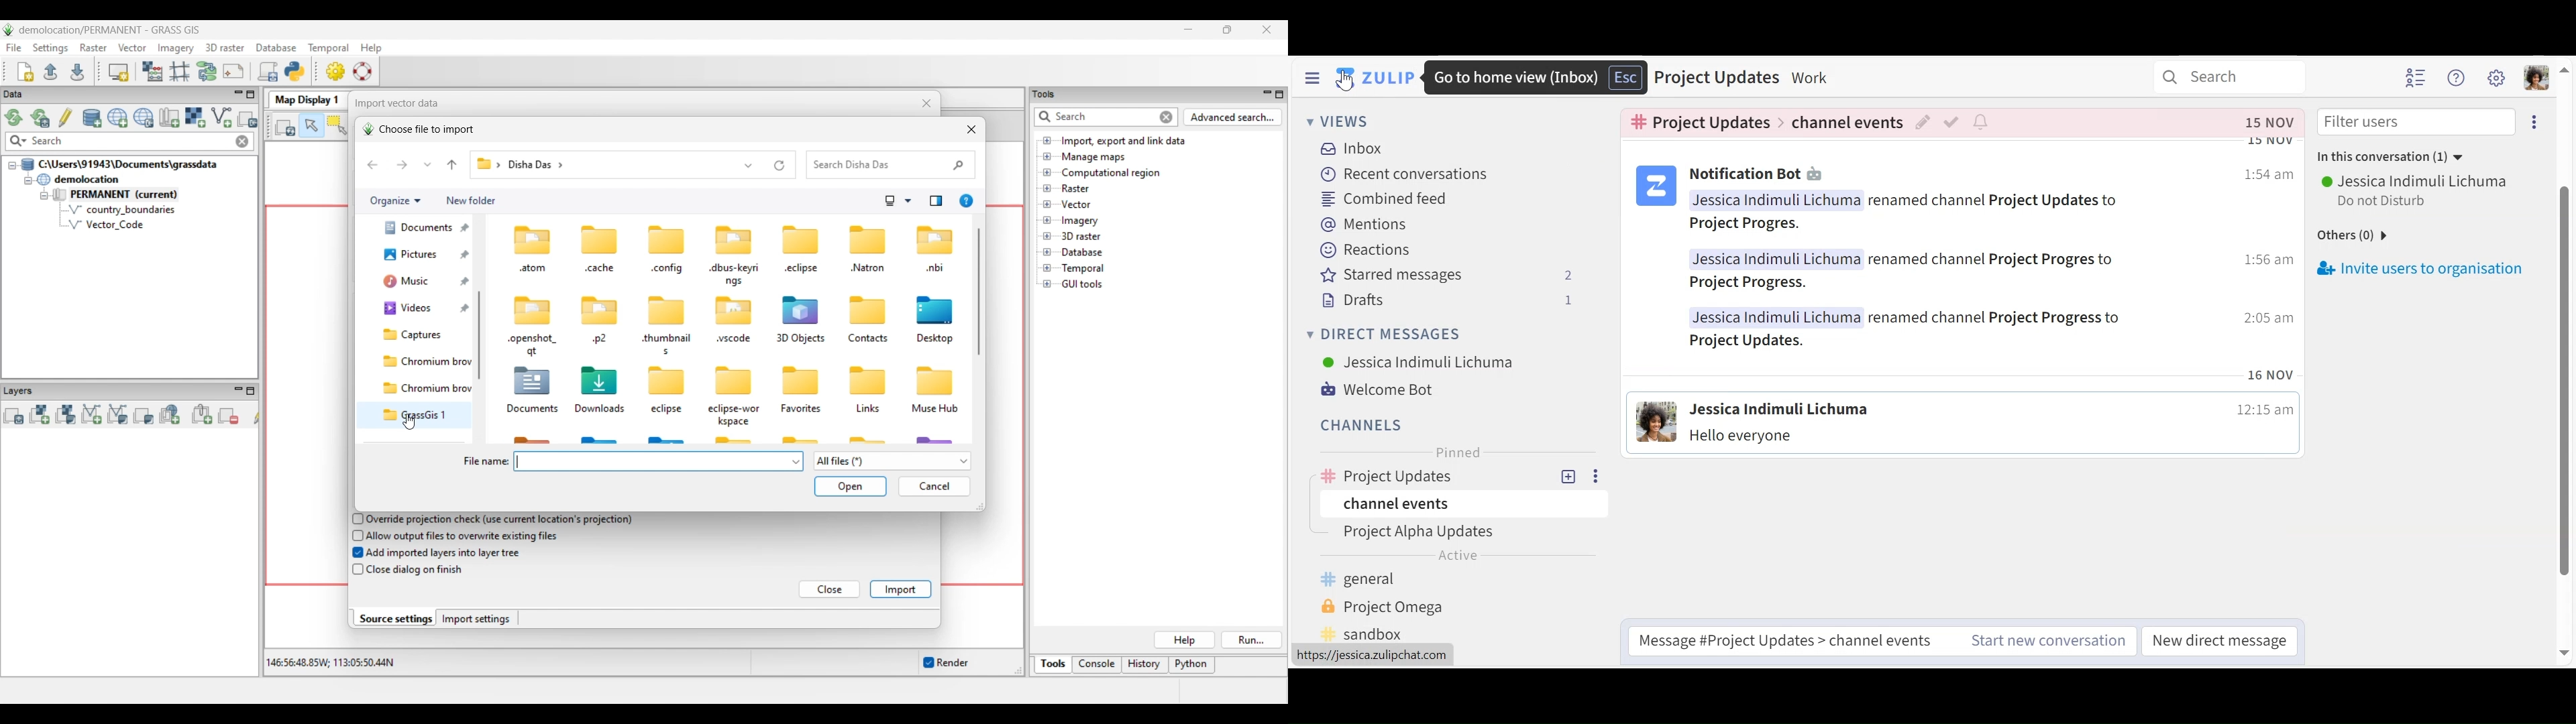 The width and height of the screenshot is (2576, 728). Describe the element at coordinates (1994, 201) in the screenshot. I see `bot notifications` at that location.